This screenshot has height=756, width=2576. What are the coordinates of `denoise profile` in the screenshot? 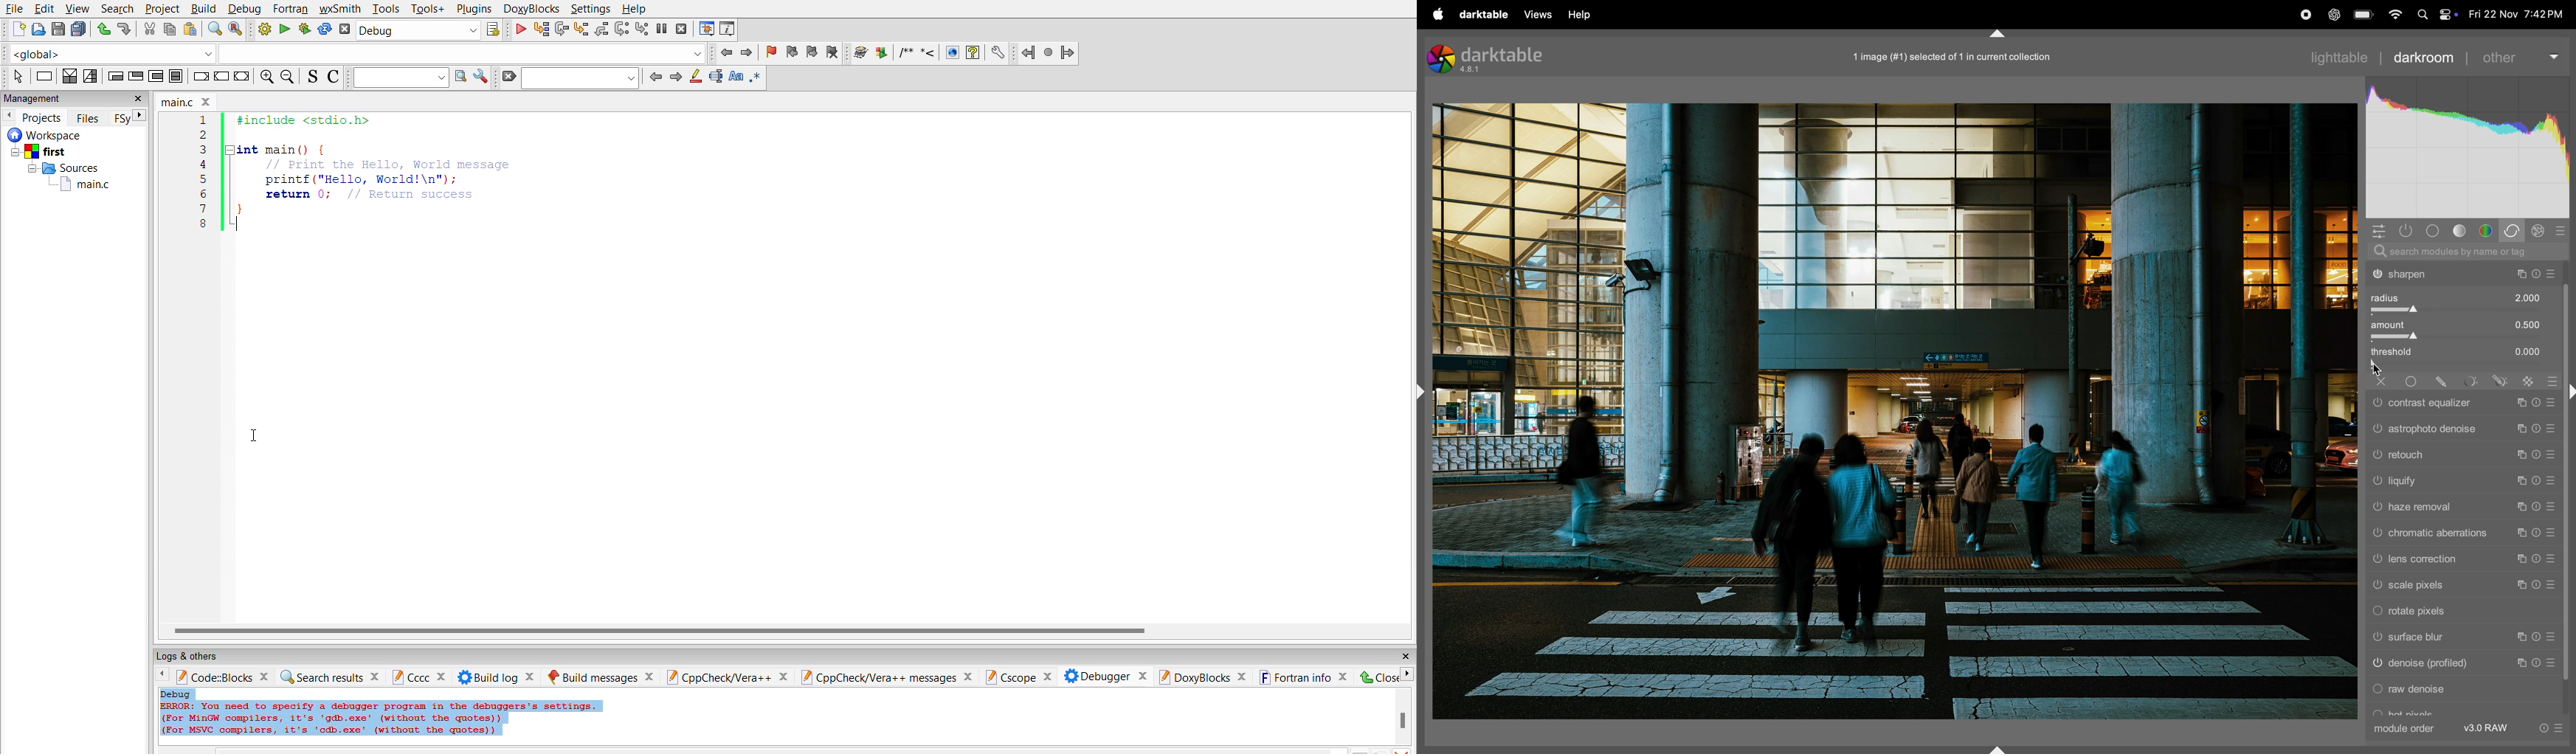 It's located at (2461, 664).